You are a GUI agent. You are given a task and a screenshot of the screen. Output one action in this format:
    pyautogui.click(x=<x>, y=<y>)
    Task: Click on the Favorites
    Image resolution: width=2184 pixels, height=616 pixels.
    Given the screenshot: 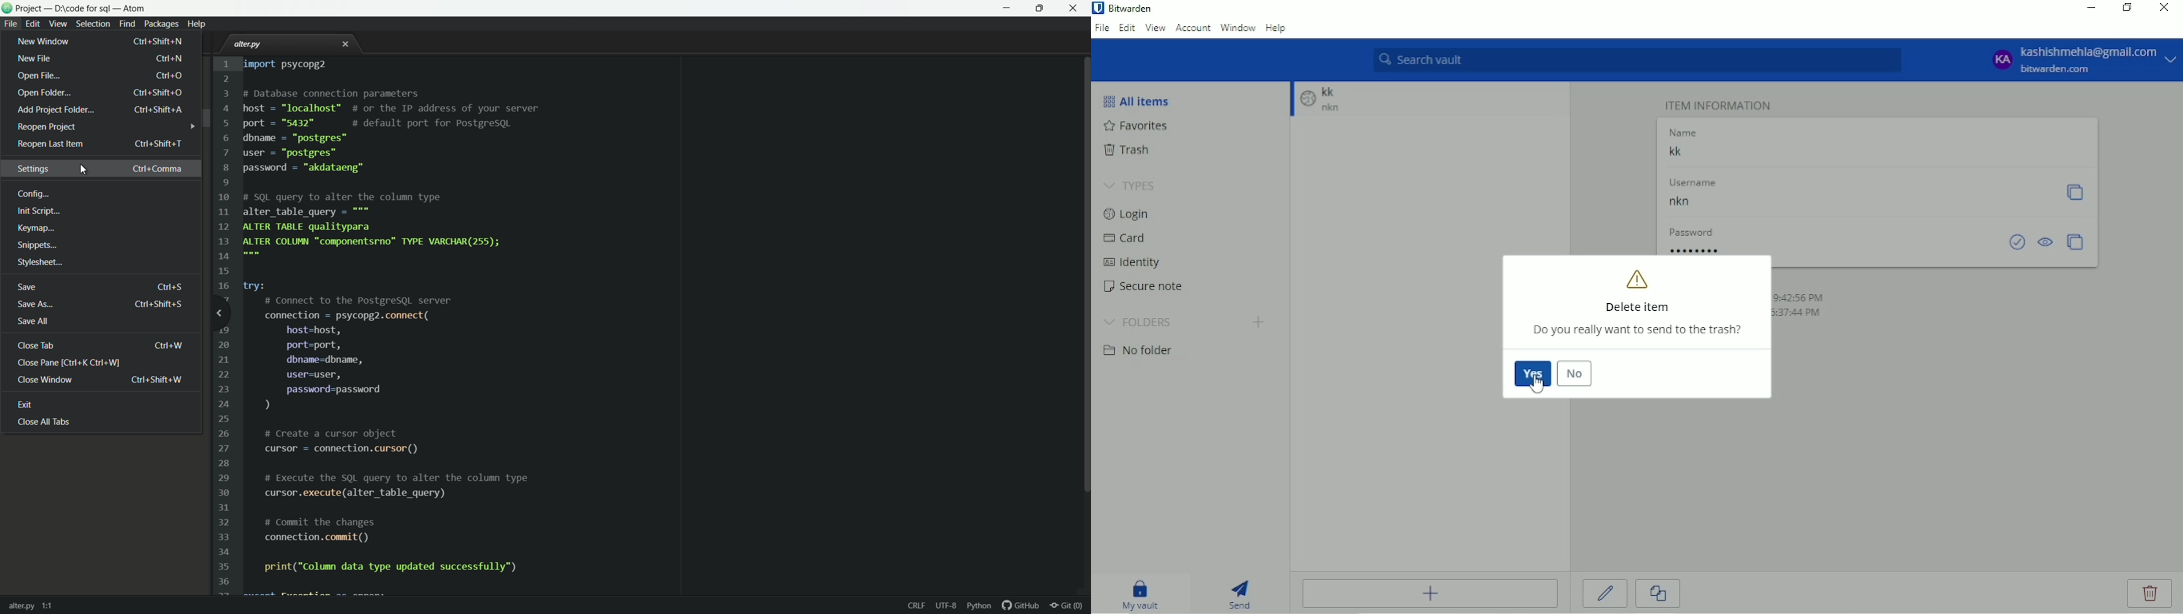 What is the action you would take?
    pyautogui.click(x=1140, y=126)
    